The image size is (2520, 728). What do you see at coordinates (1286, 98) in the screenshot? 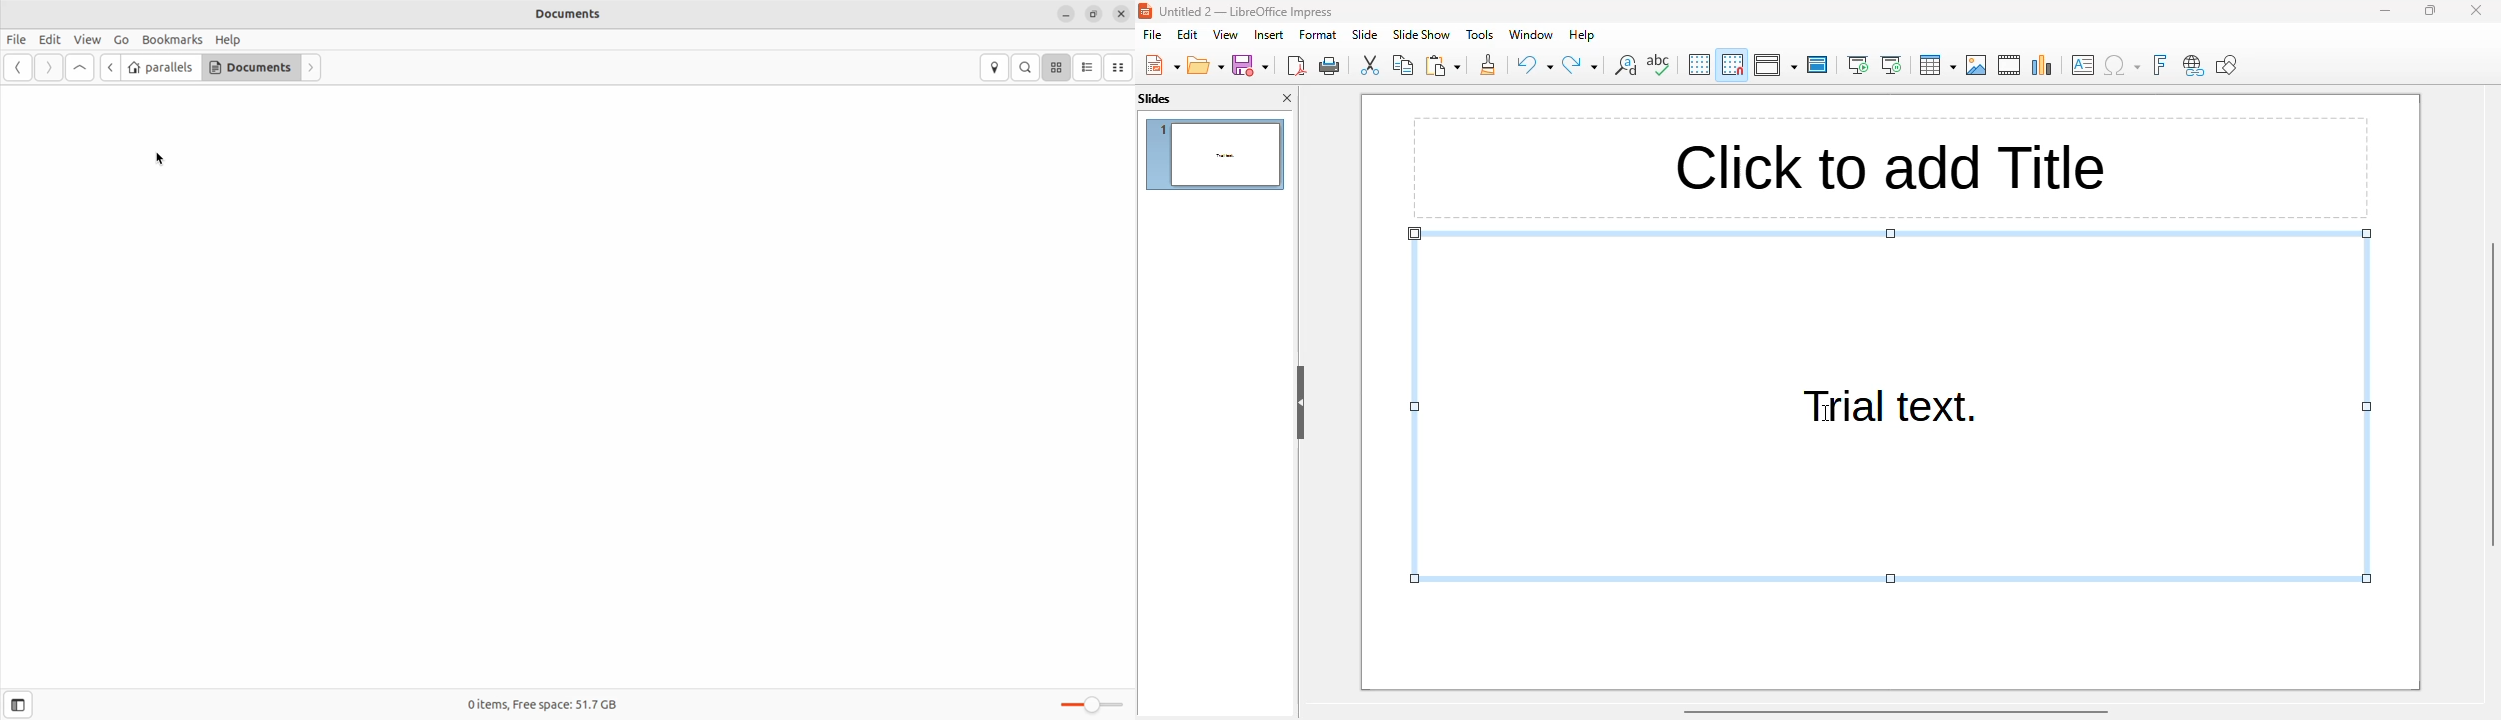
I see `close pane` at bounding box center [1286, 98].